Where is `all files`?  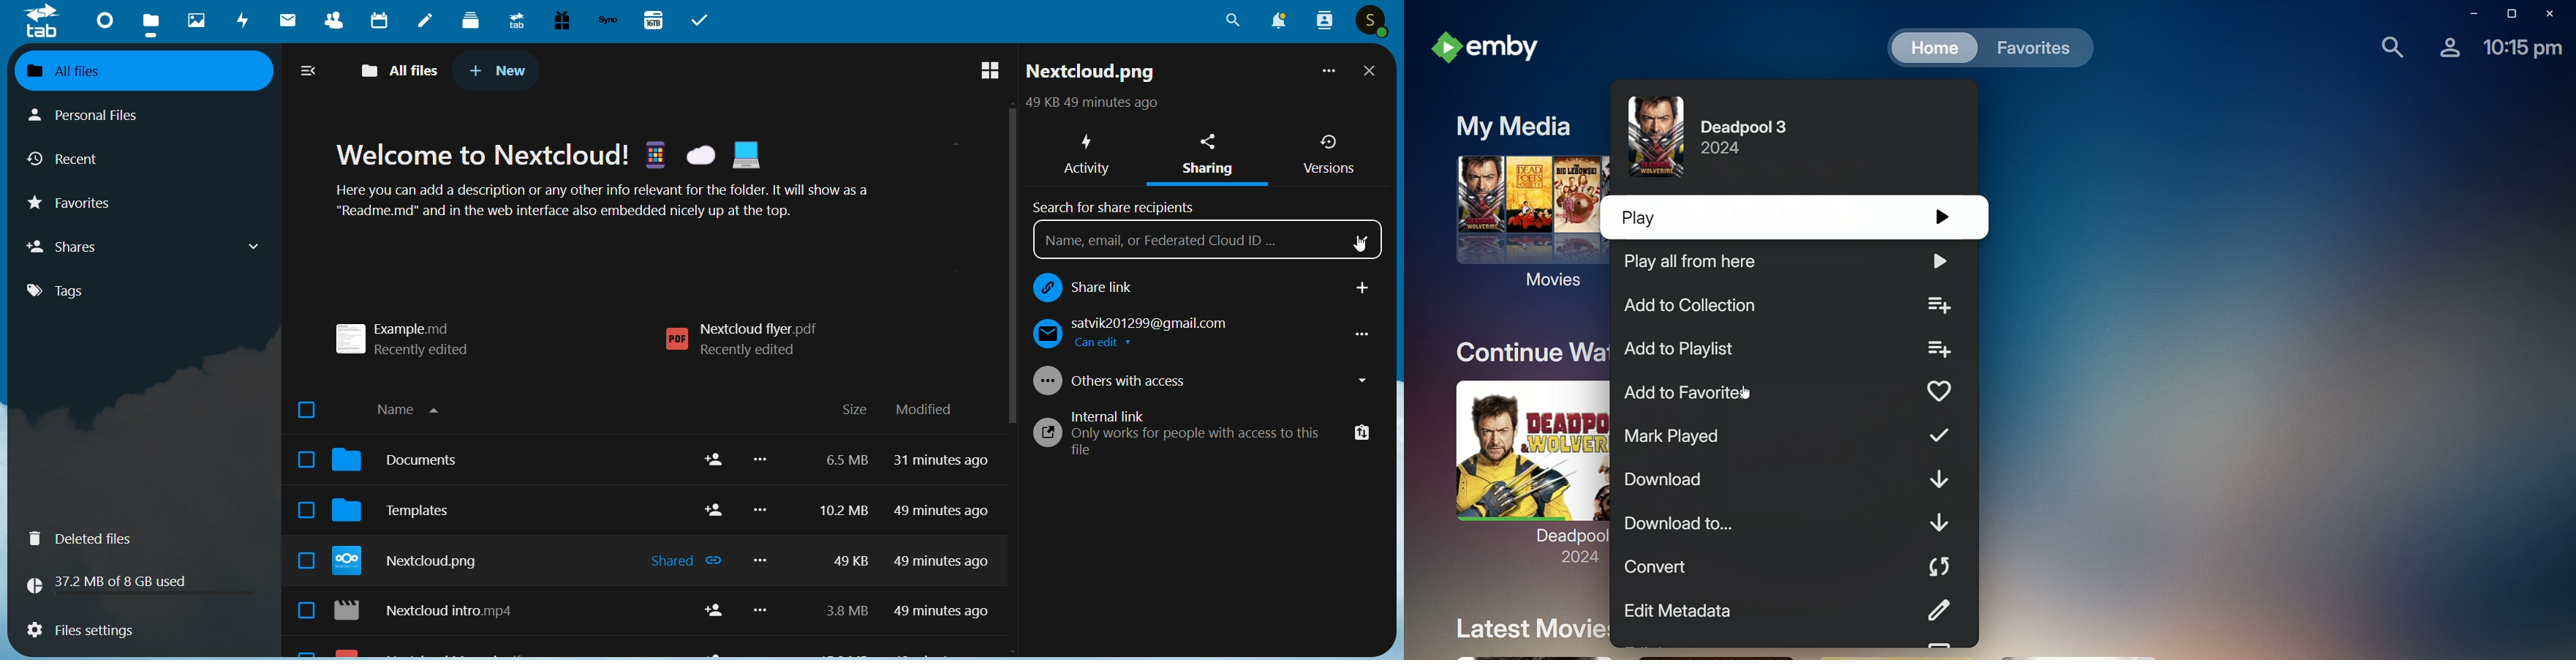 all files is located at coordinates (131, 70).